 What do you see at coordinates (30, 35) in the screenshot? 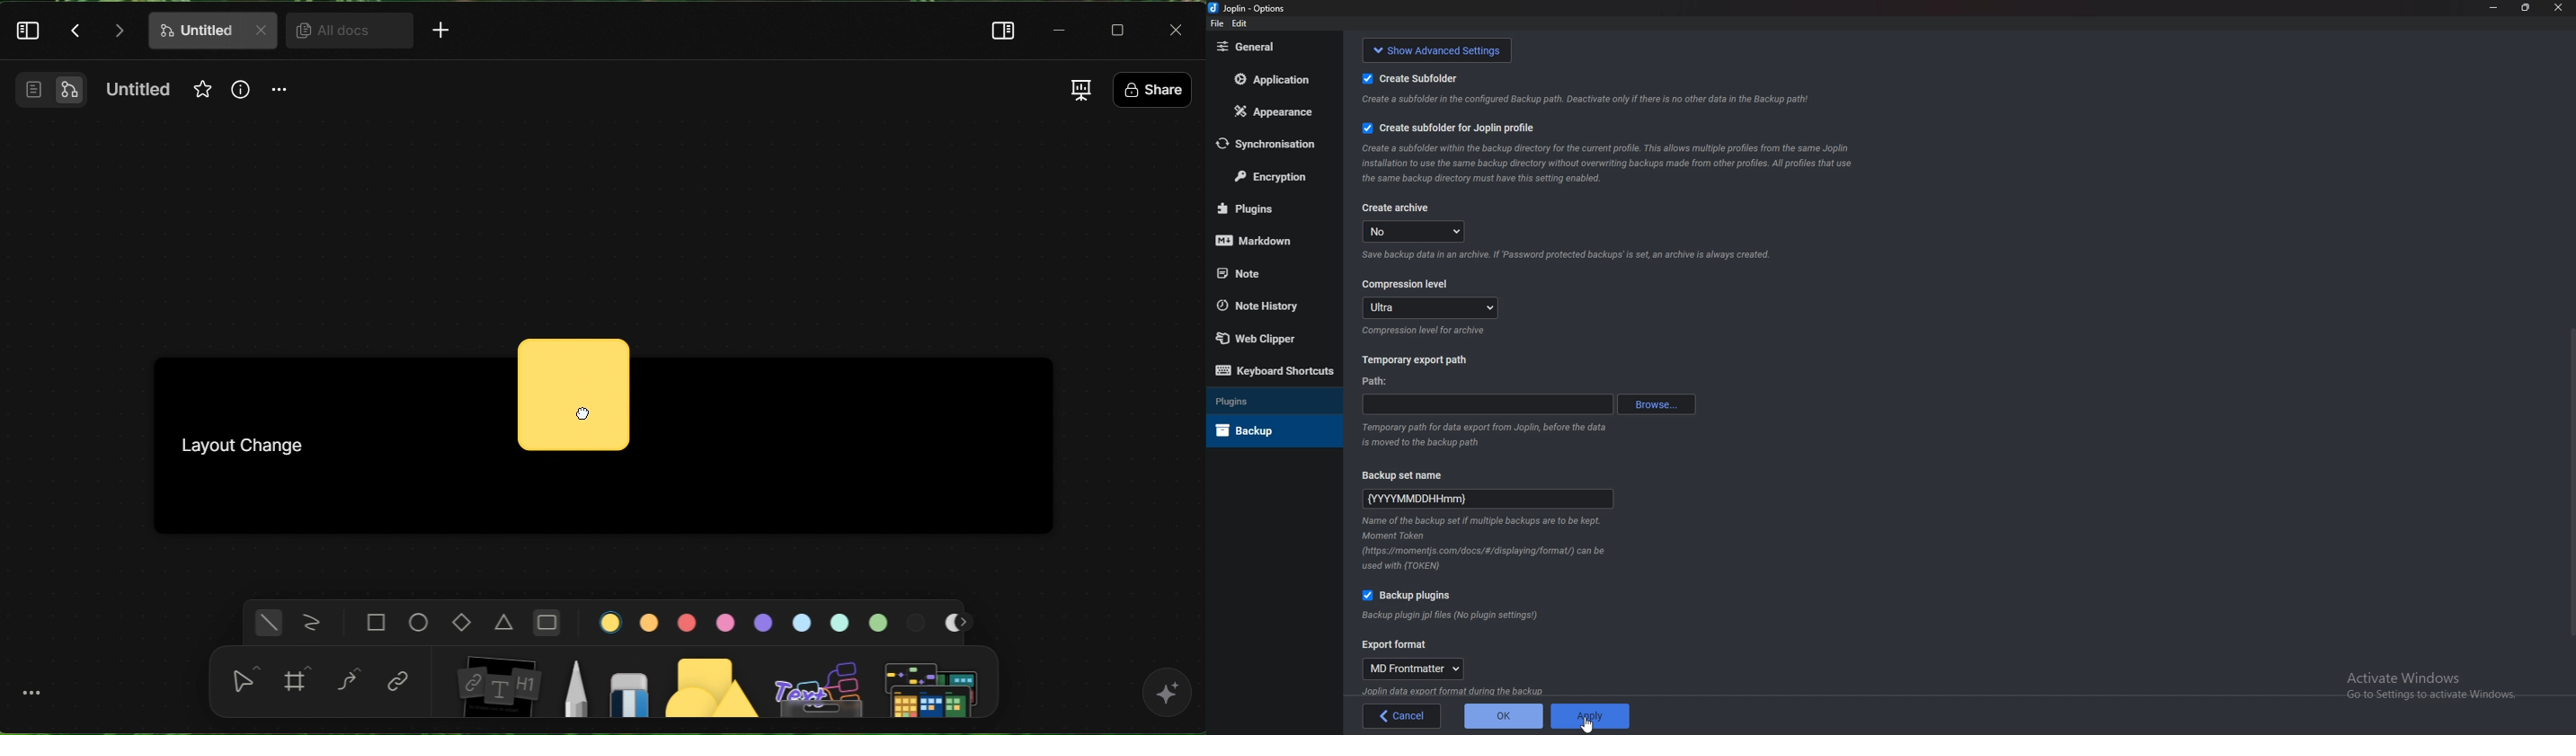
I see `Left panel` at bounding box center [30, 35].